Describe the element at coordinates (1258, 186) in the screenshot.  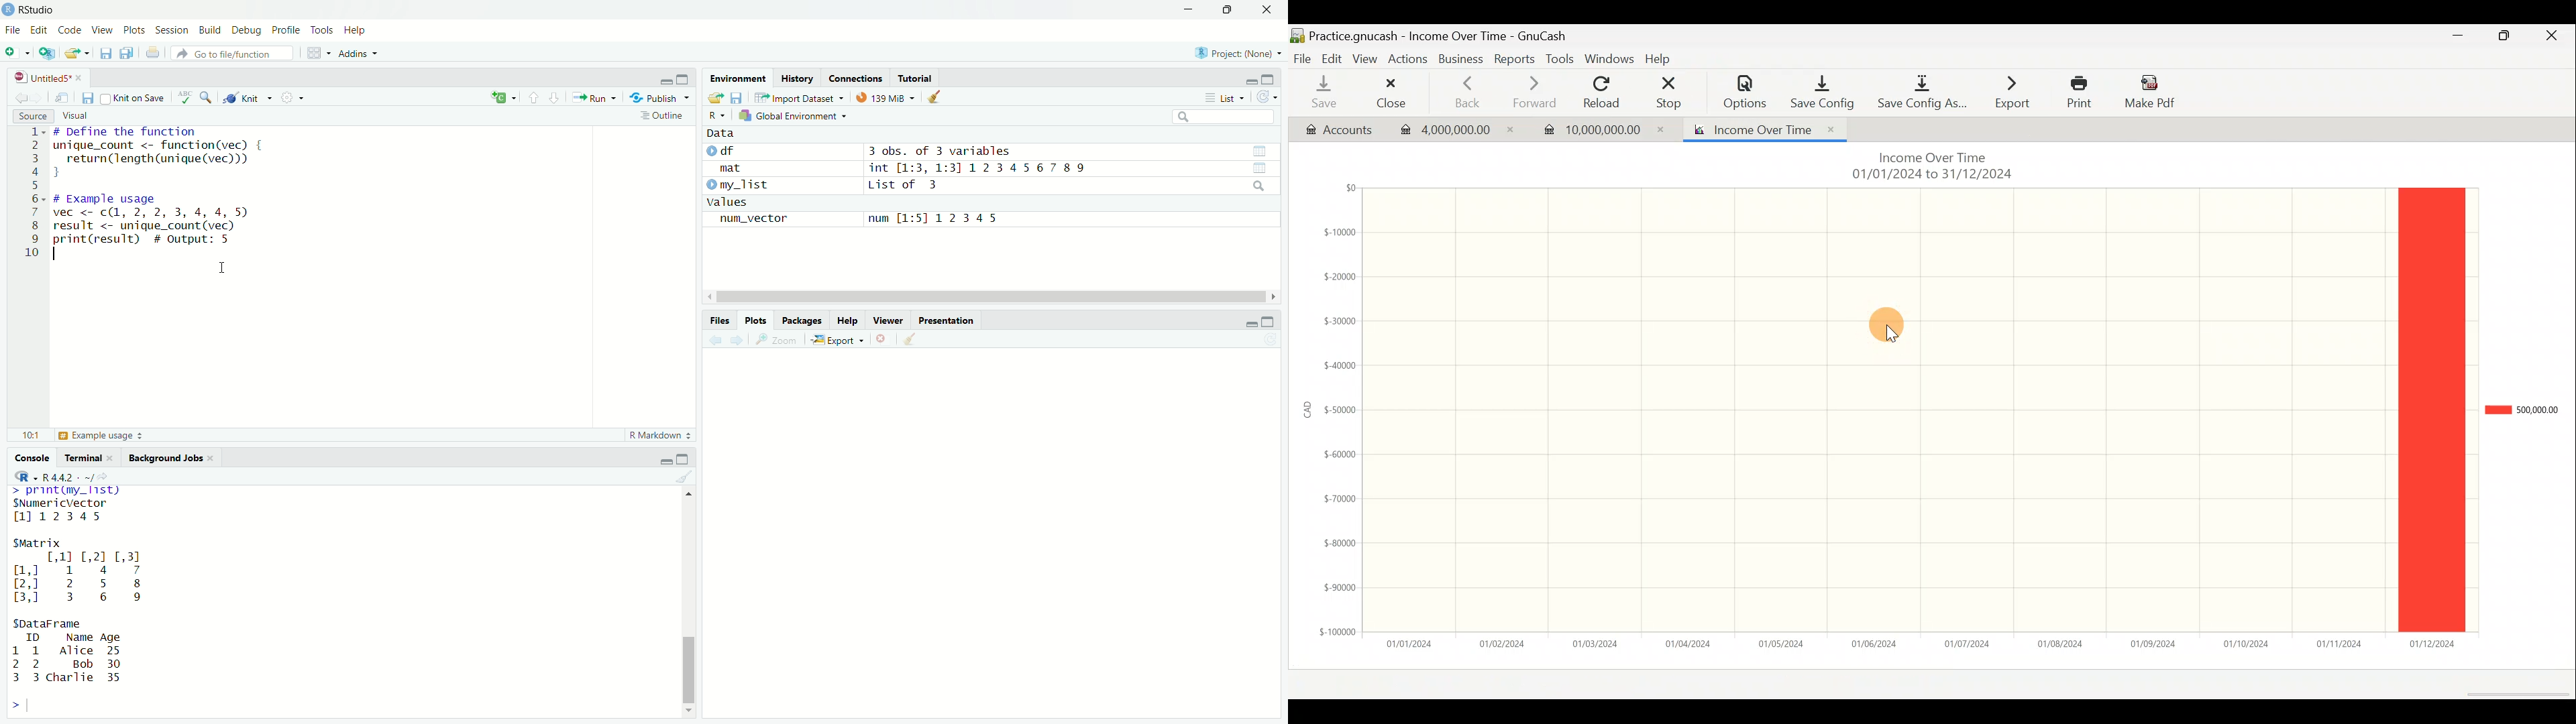
I see `search` at that location.